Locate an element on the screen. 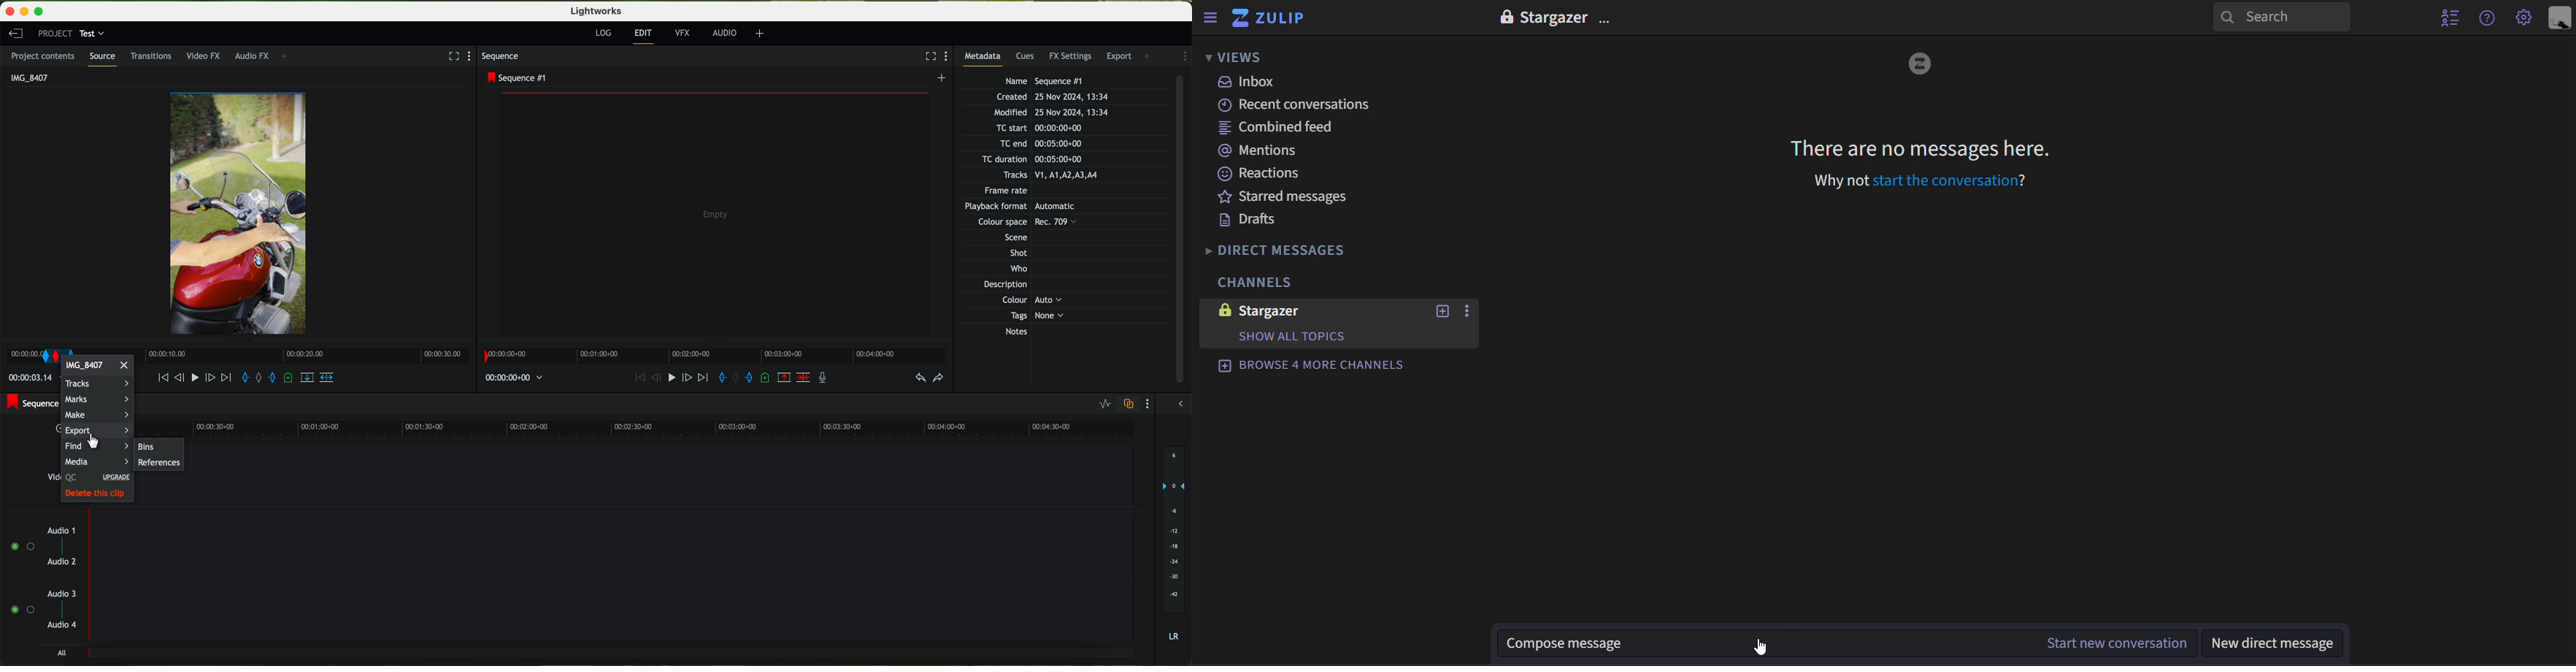 The width and height of the screenshot is (2576, 672). Description is located at coordinates (1016, 285).